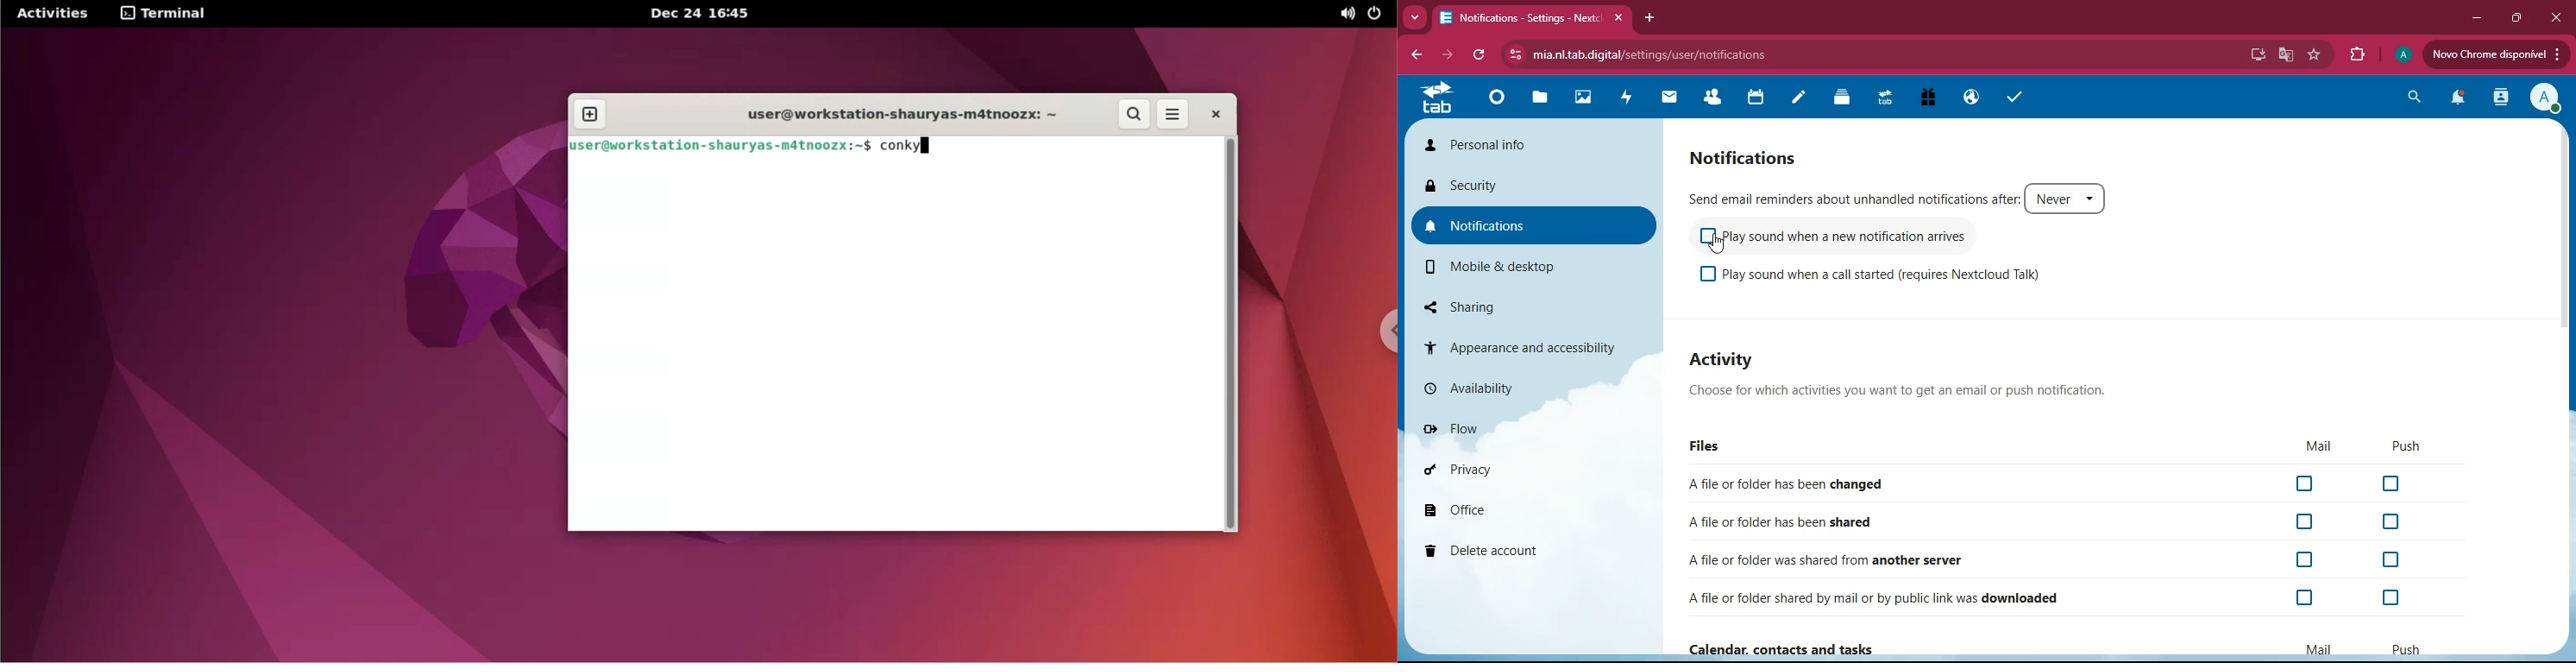  What do you see at coordinates (1707, 275) in the screenshot?
I see `off` at bounding box center [1707, 275].